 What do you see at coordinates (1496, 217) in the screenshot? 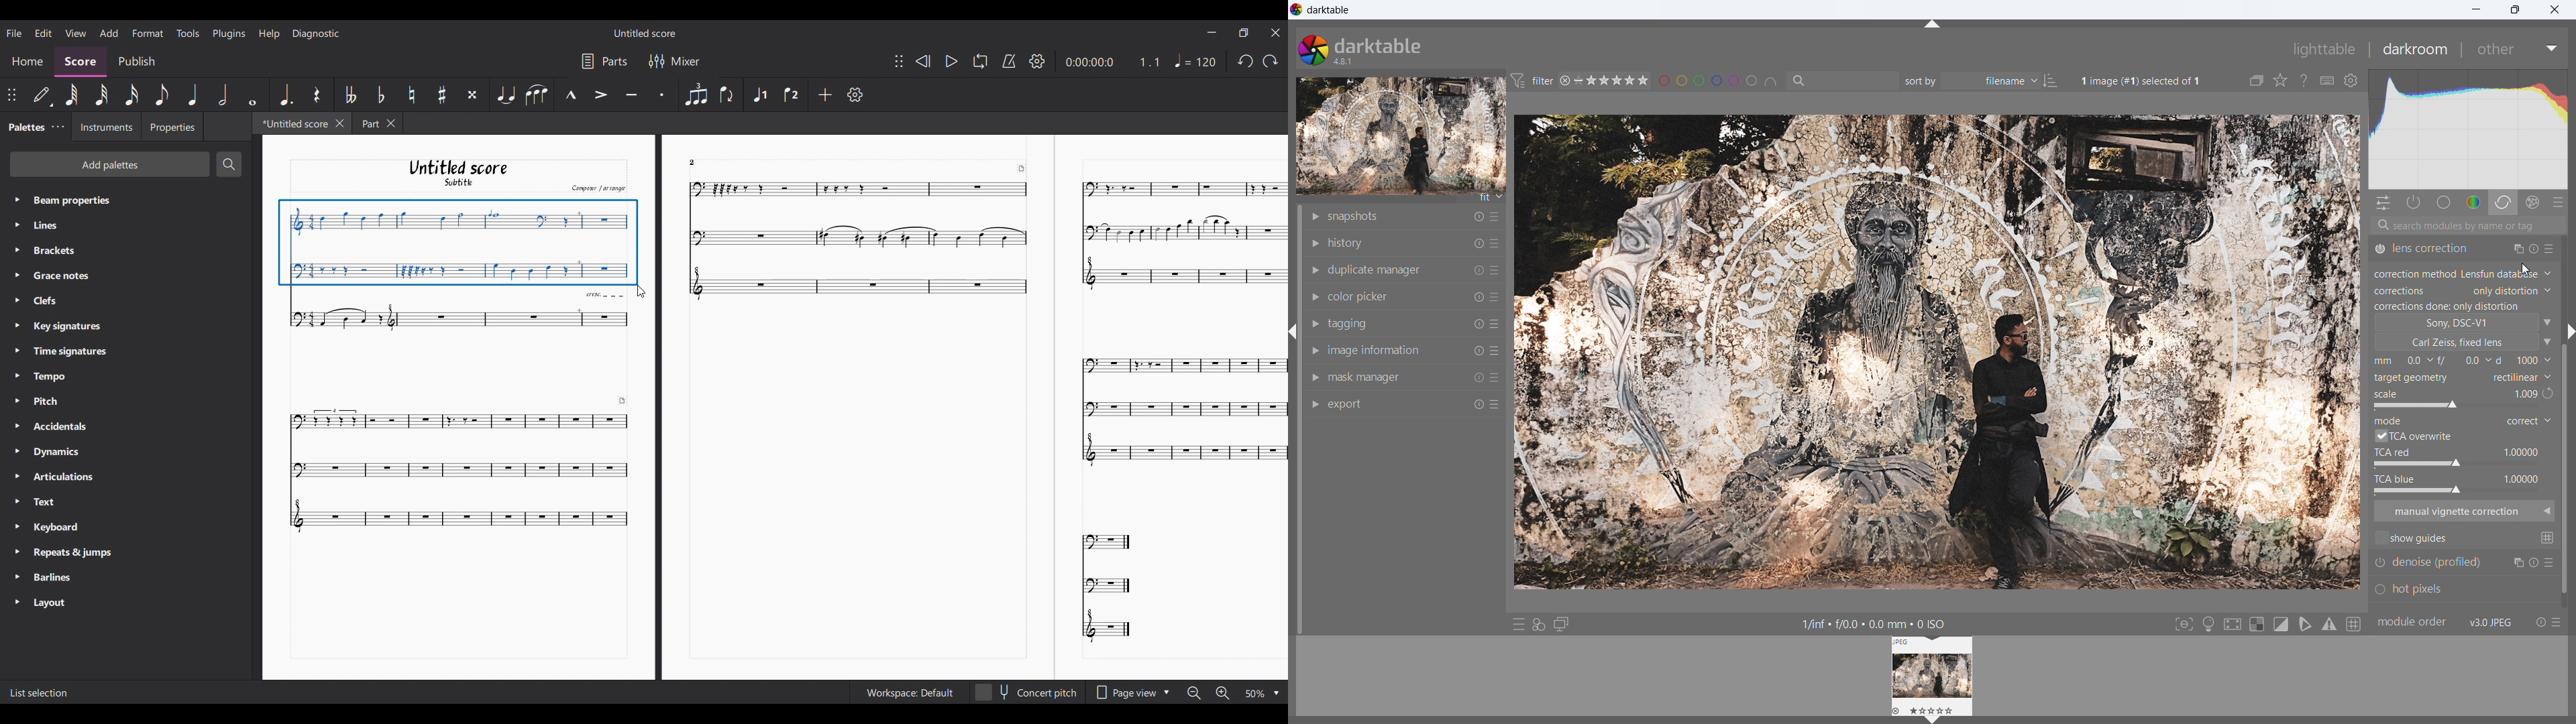
I see `more options` at bounding box center [1496, 217].